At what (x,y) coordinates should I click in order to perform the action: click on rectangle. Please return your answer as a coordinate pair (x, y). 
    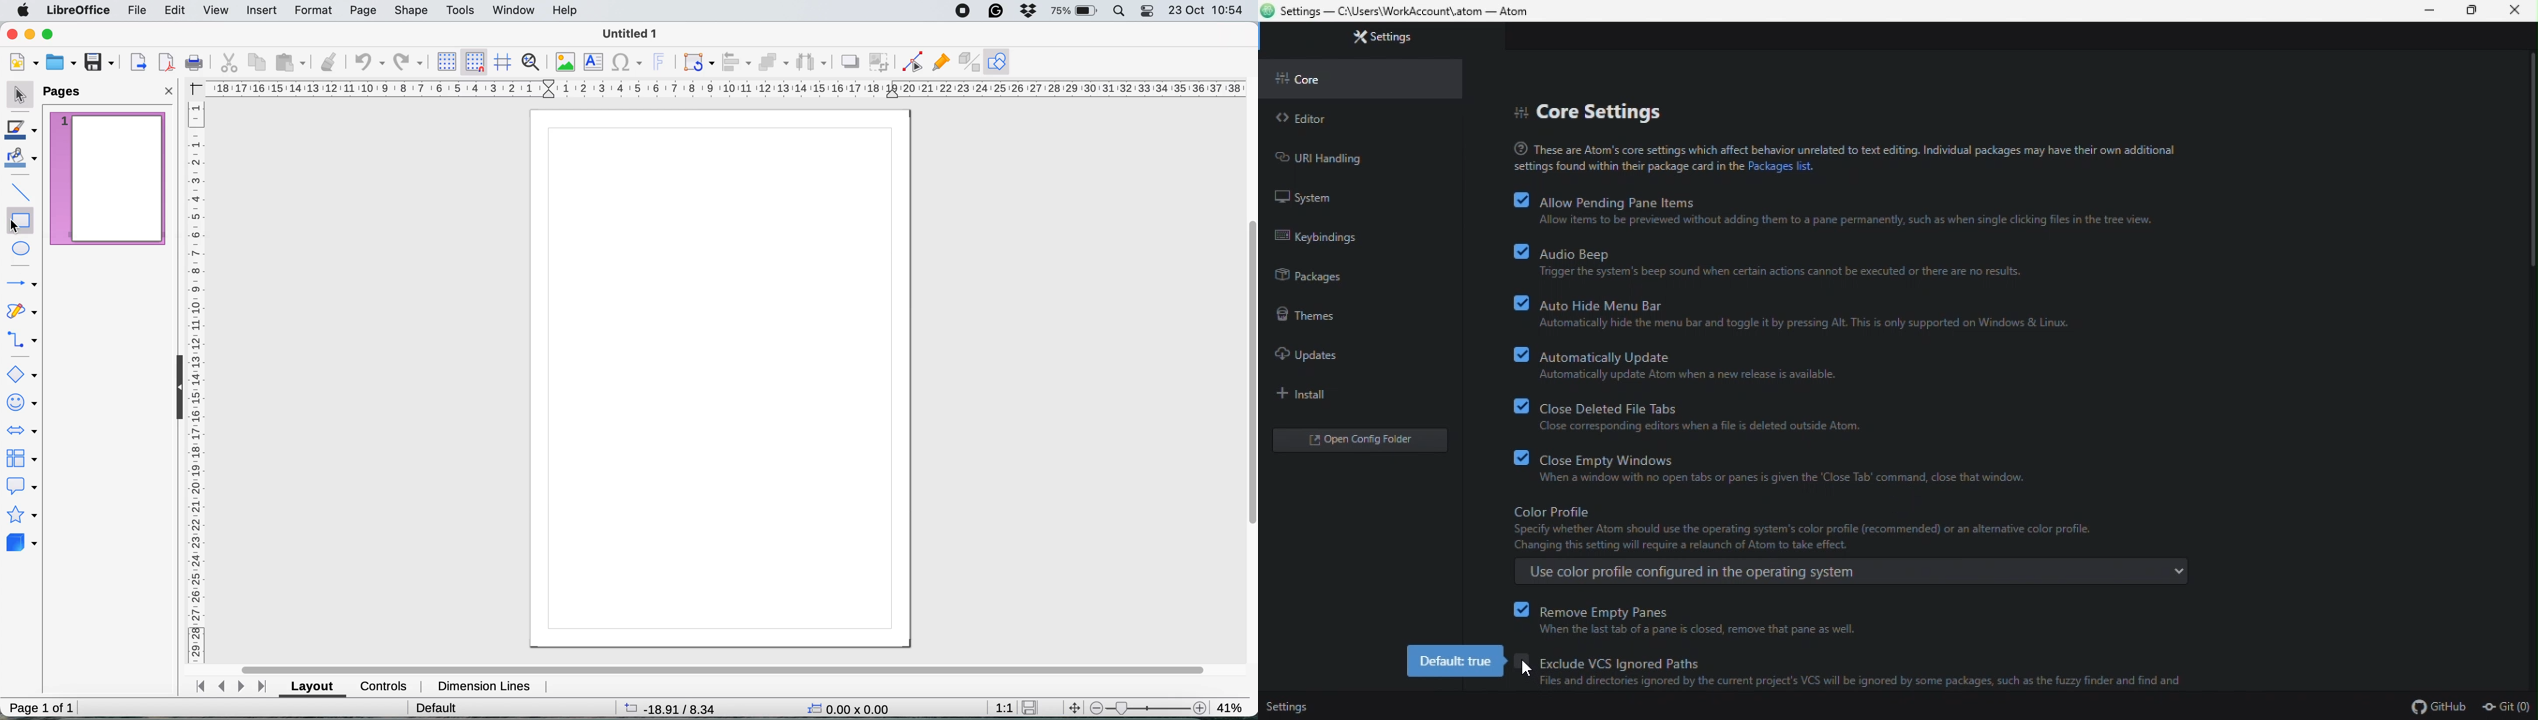
    Looking at the image, I should click on (20, 218).